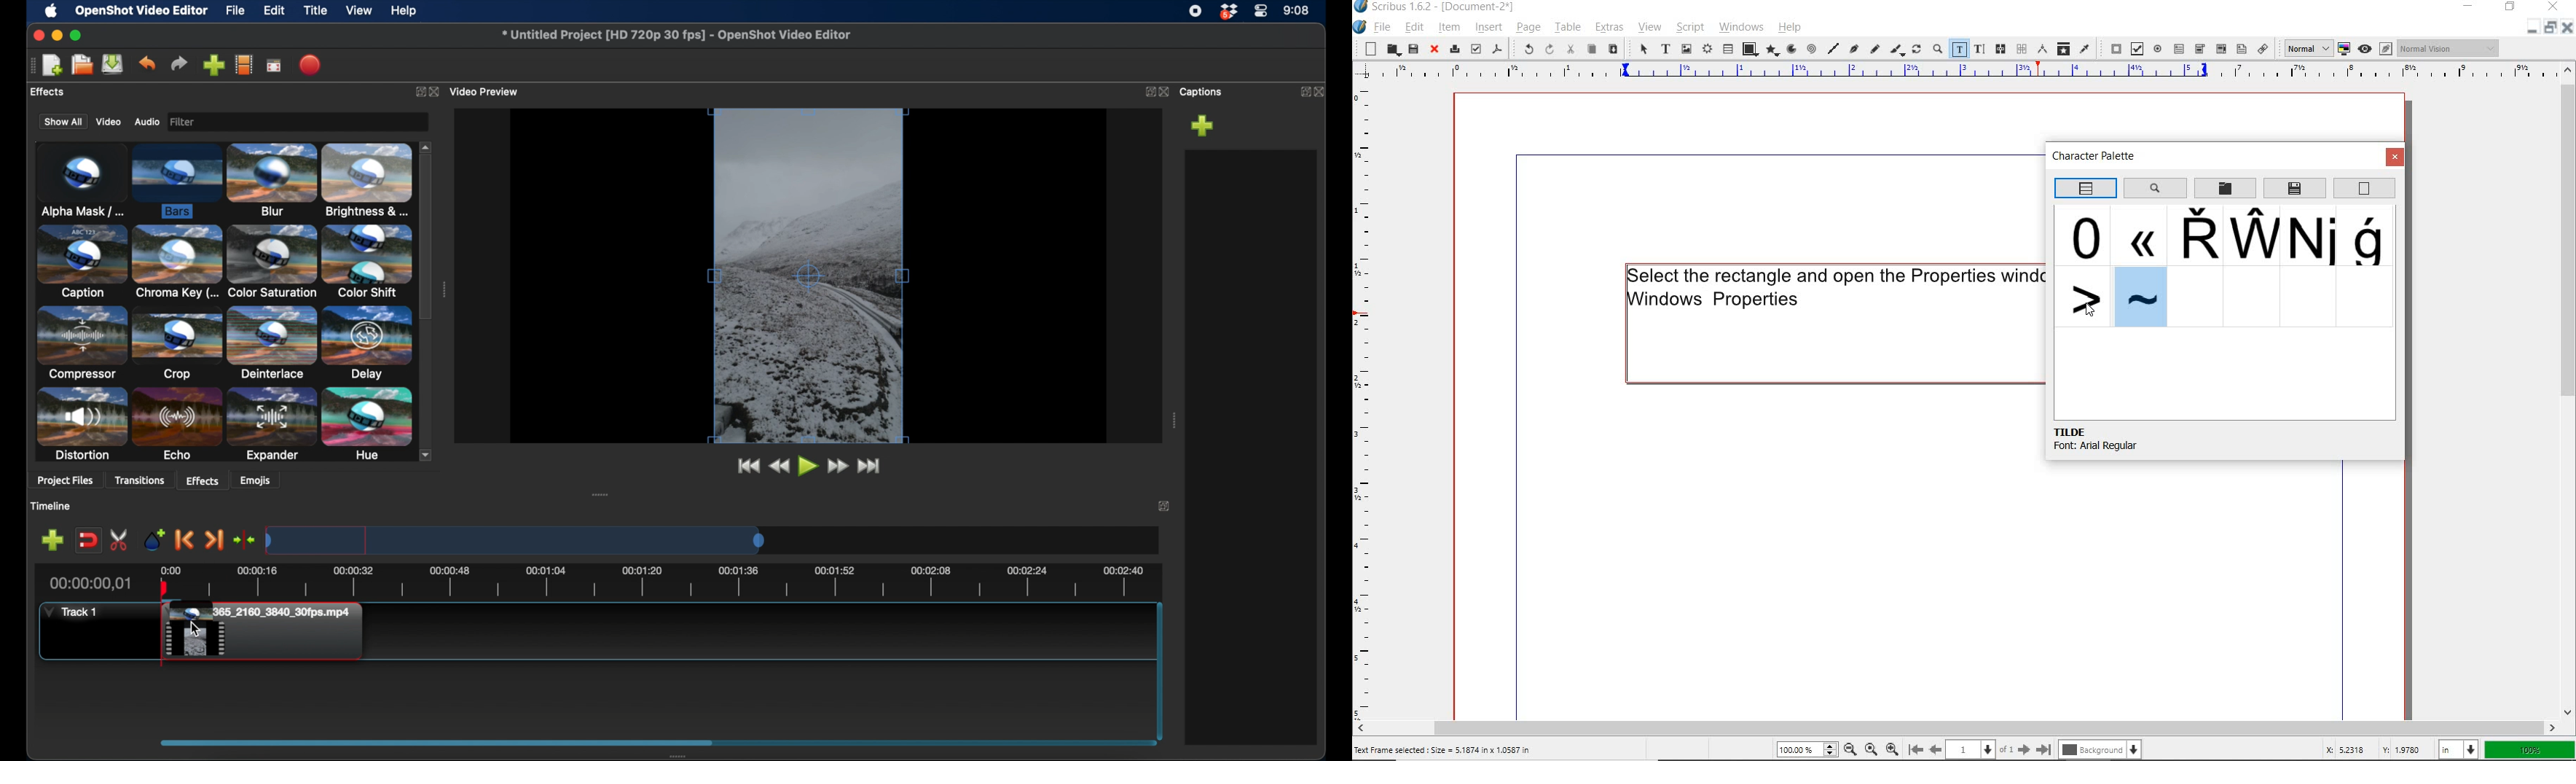  What do you see at coordinates (2083, 297) in the screenshot?
I see `glyphs` at bounding box center [2083, 297].